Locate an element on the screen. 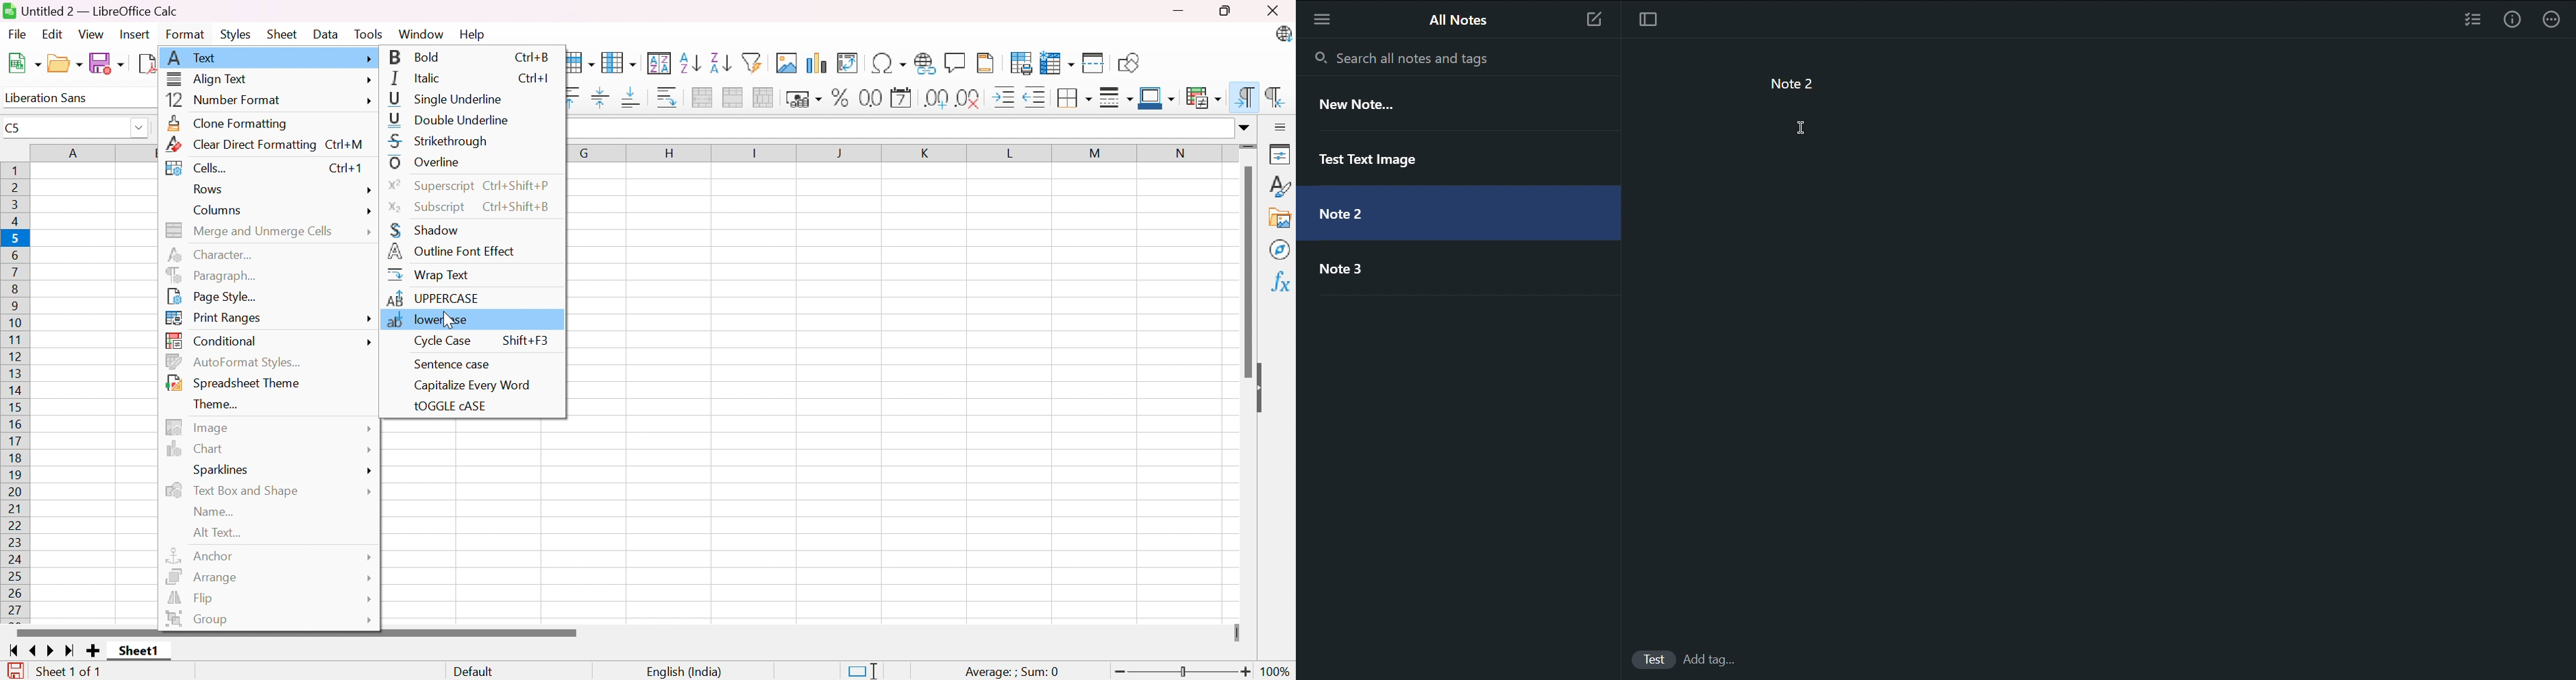 The image size is (2576, 700). More is located at coordinates (368, 58).